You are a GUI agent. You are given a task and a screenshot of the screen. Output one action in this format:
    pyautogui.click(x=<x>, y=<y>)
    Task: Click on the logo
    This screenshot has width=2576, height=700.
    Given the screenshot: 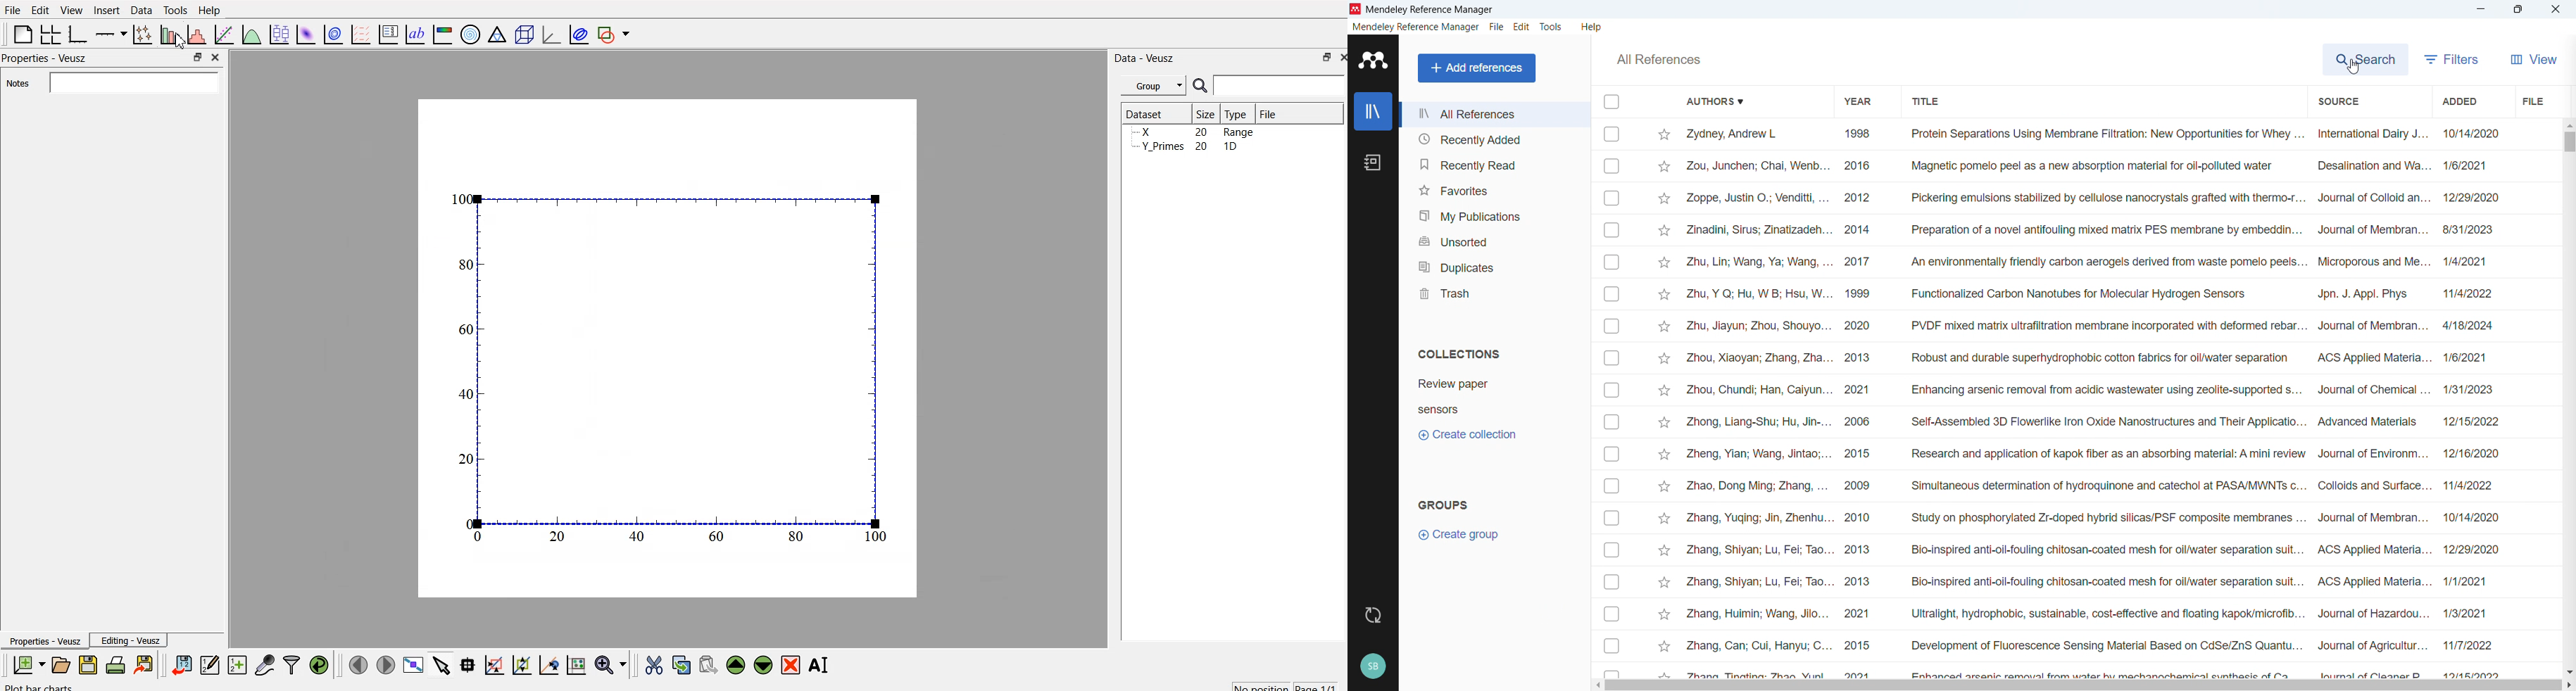 What is the action you would take?
    pyautogui.click(x=1373, y=60)
    